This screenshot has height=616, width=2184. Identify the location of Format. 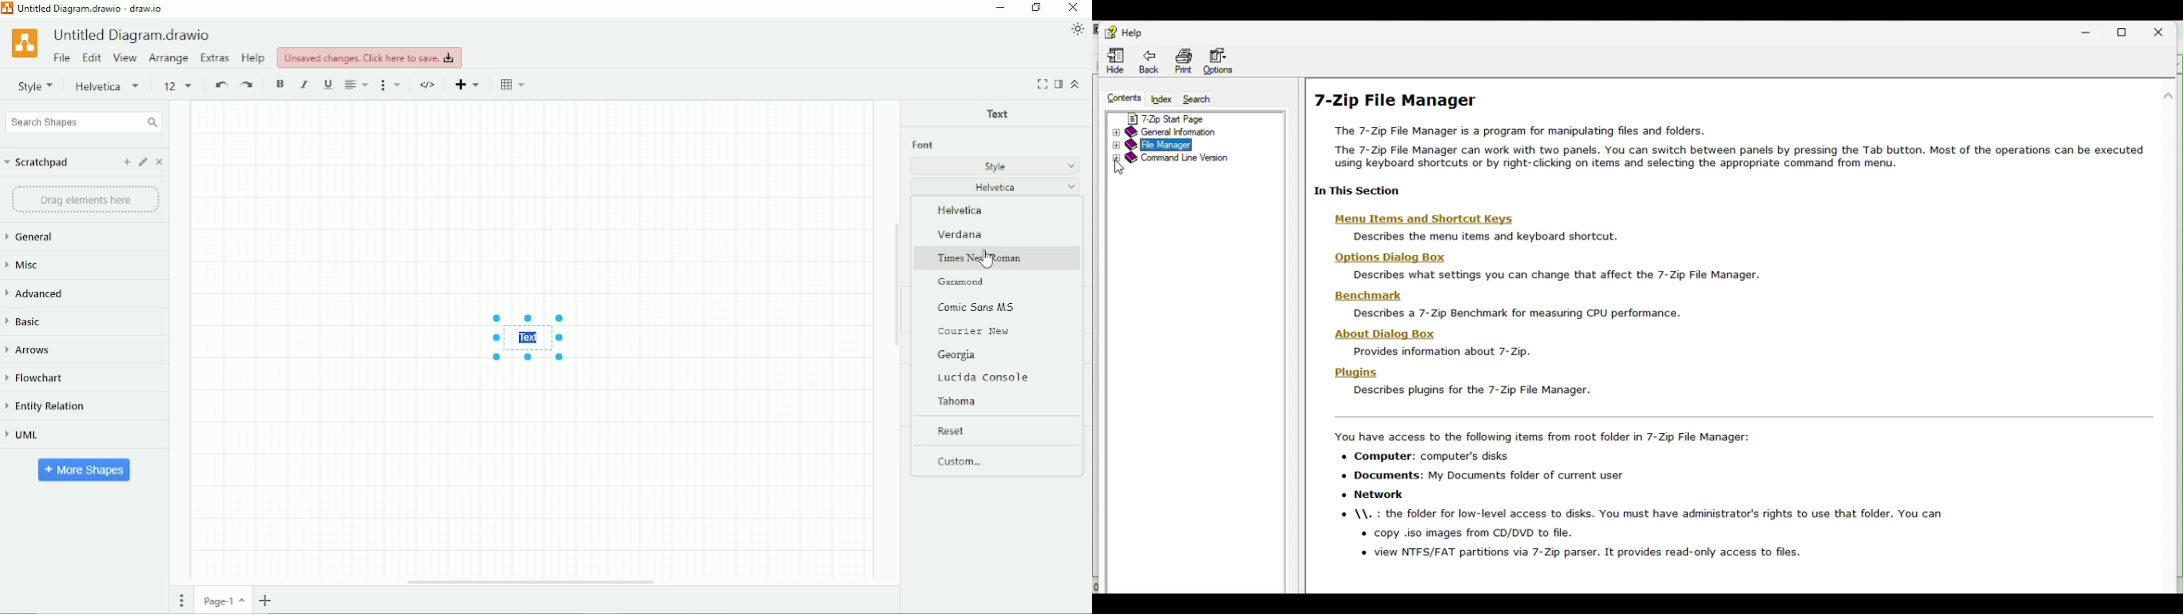
(1058, 84).